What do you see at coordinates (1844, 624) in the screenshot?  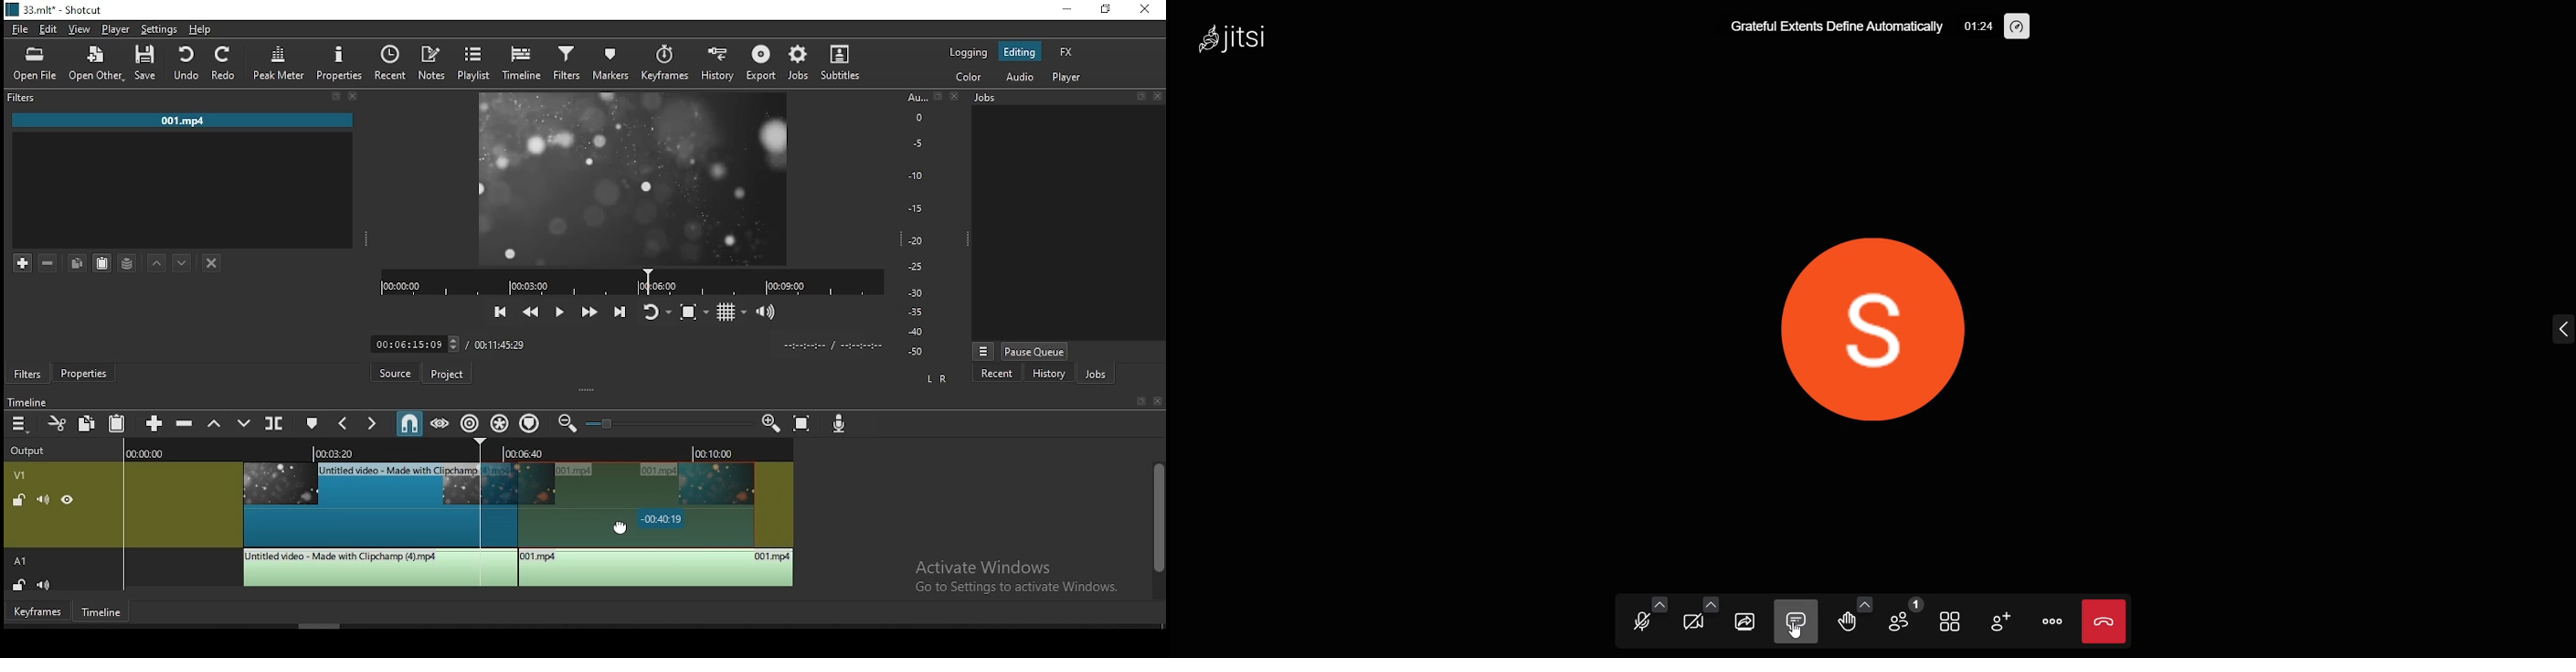 I see `raise hand` at bounding box center [1844, 624].